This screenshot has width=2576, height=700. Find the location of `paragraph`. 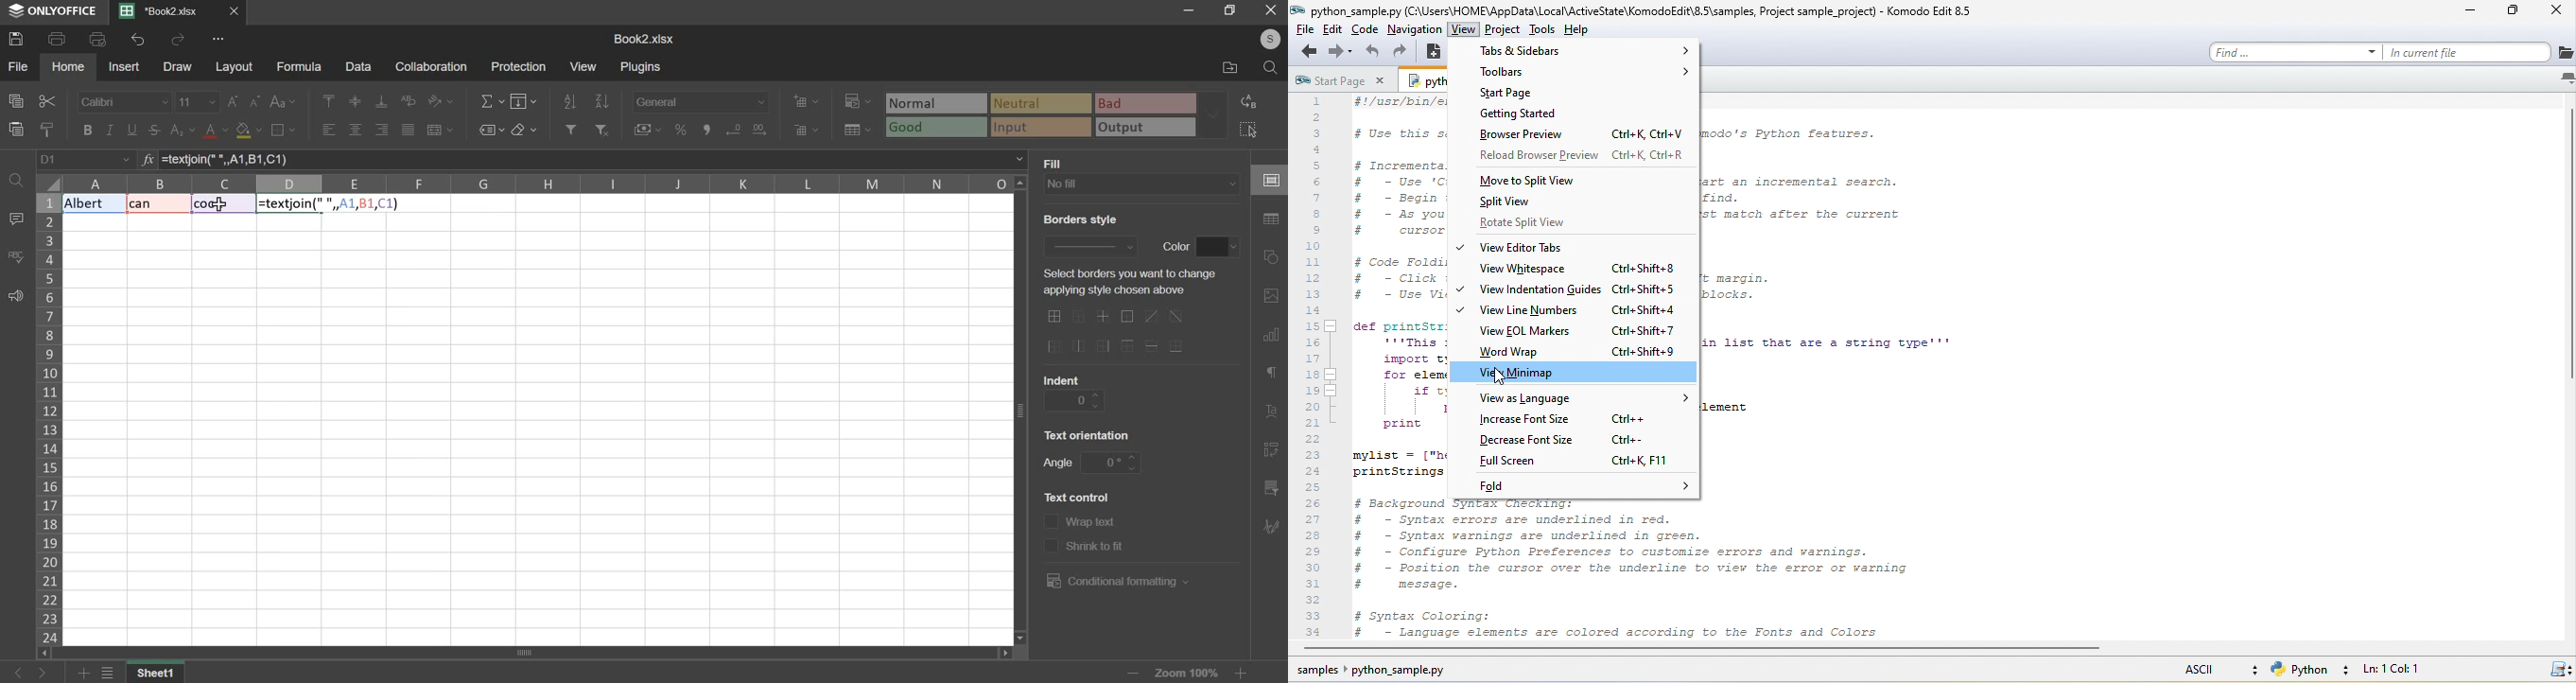

paragraph is located at coordinates (1270, 375).